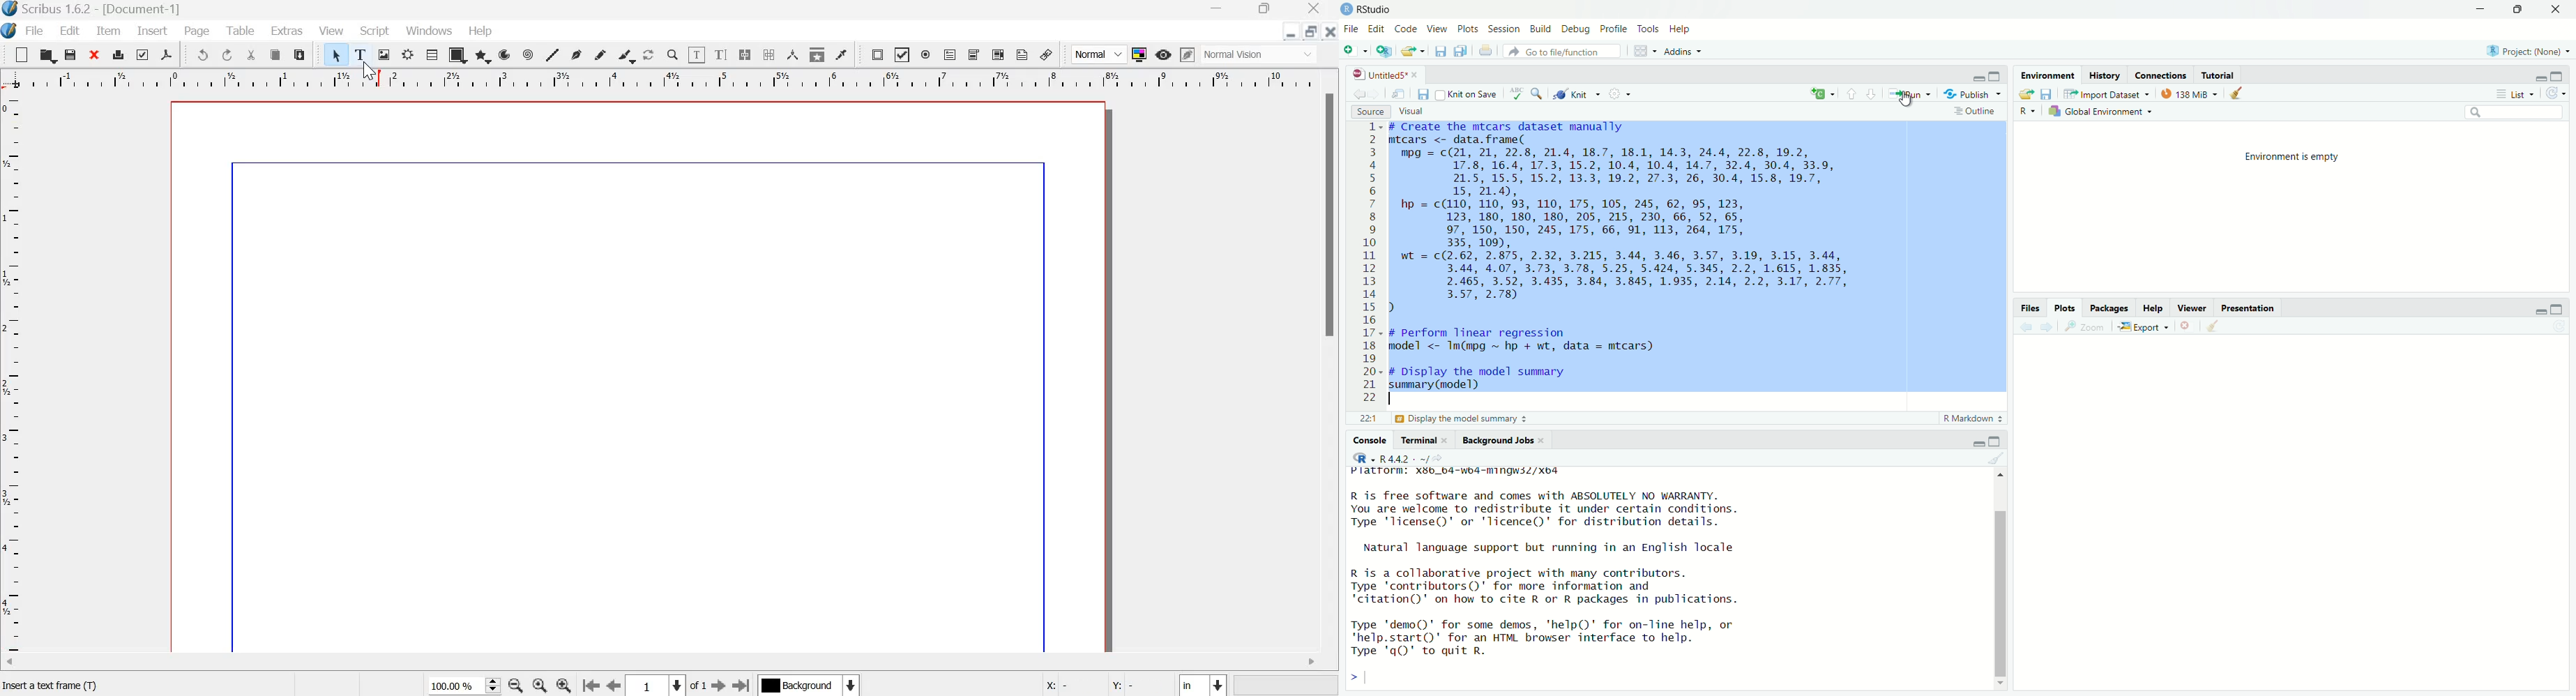 This screenshot has width=2576, height=700. What do you see at coordinates (484, 56) in the screenshot?
I see `polygon` at bounding box center [484, 56].